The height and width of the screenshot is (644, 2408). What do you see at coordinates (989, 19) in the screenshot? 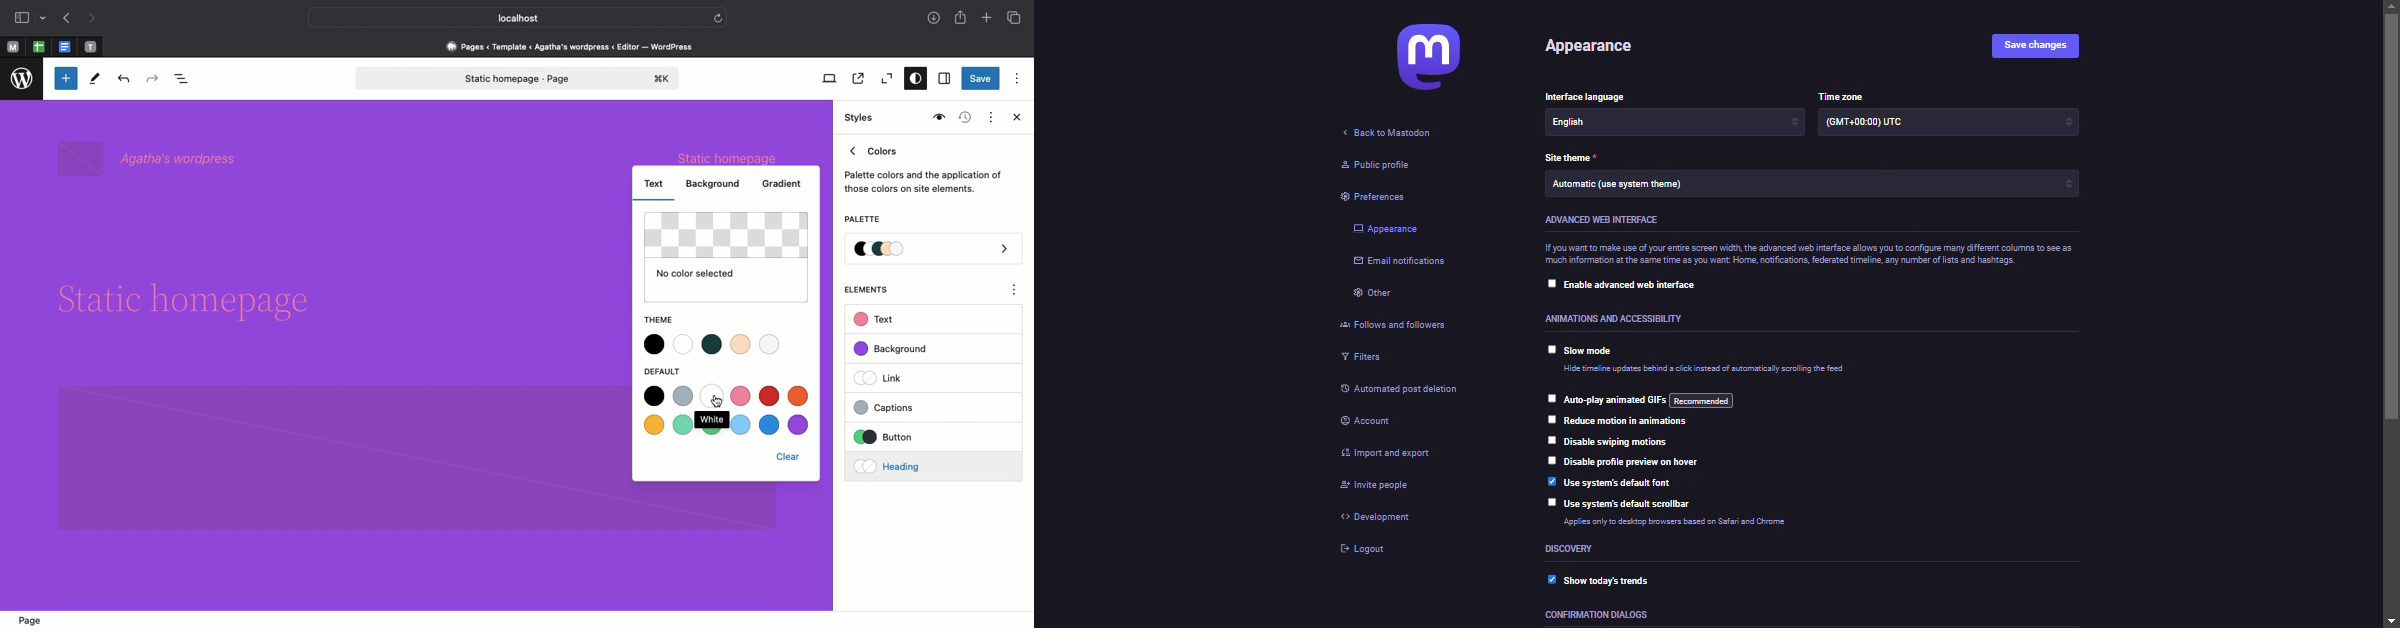
I see `Add new tab` at bounding box center [989, 19].